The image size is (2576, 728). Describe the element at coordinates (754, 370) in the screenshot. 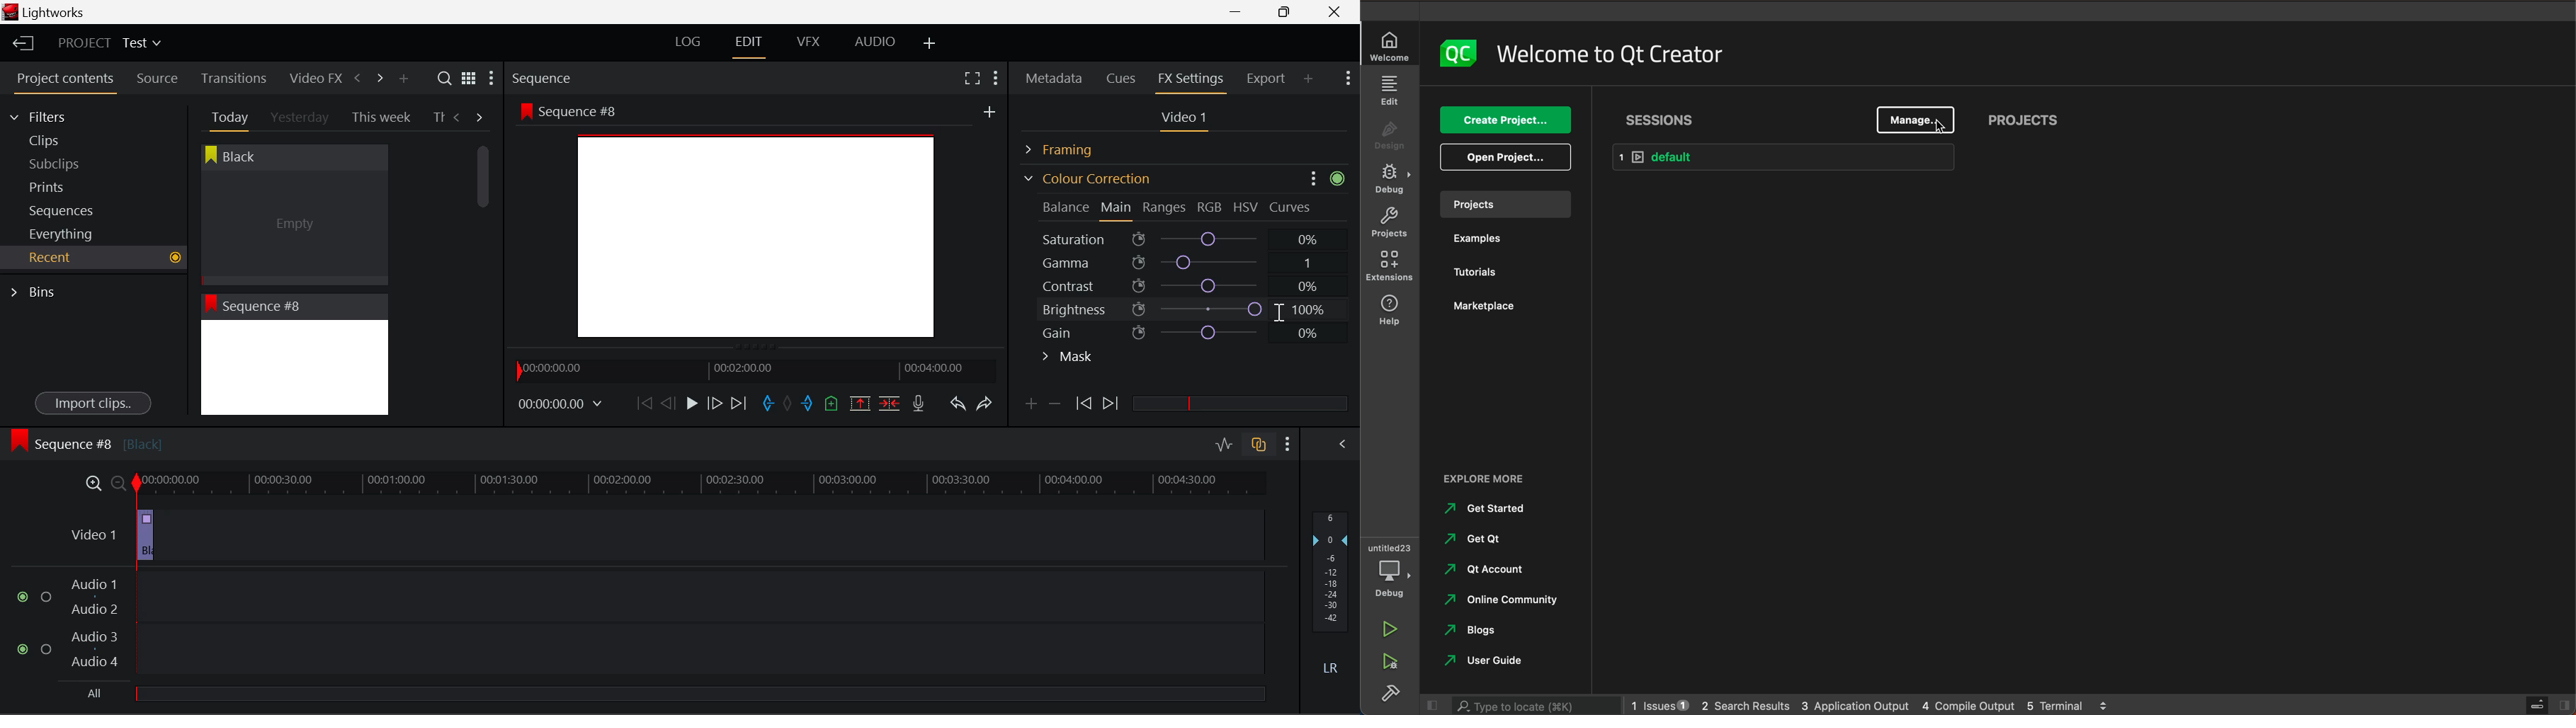

I see `Project Timeline Navigator` at that location.